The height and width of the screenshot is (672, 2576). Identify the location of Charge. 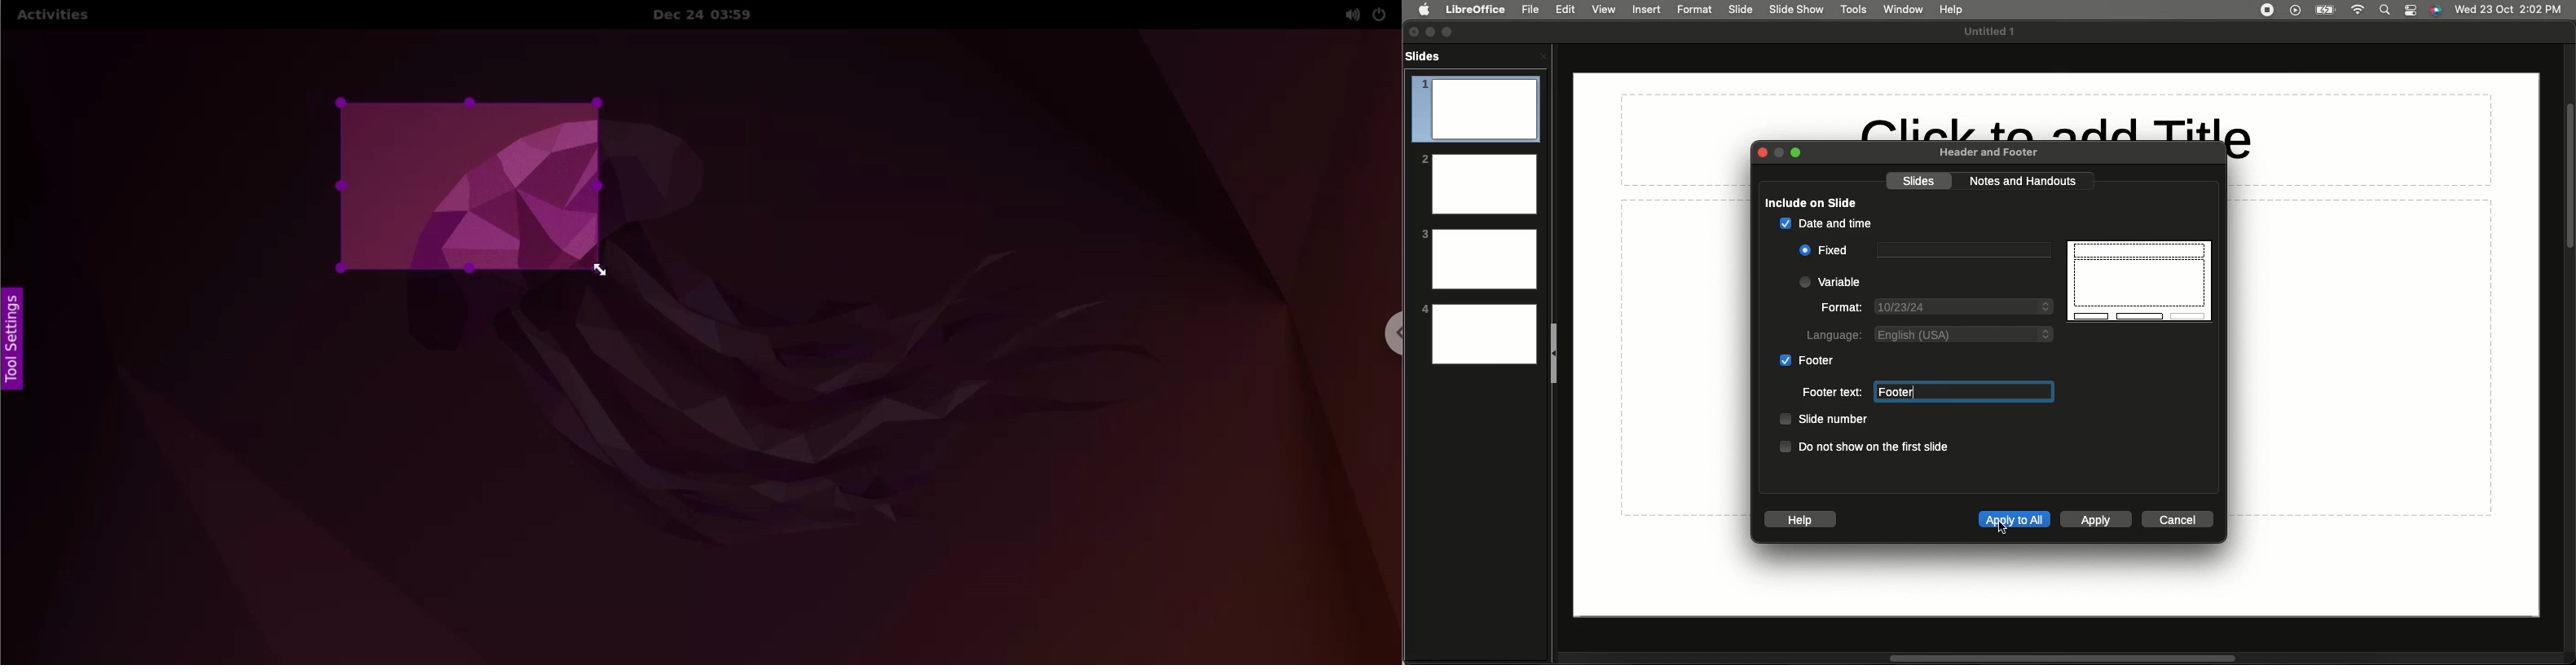
(2325, 10).